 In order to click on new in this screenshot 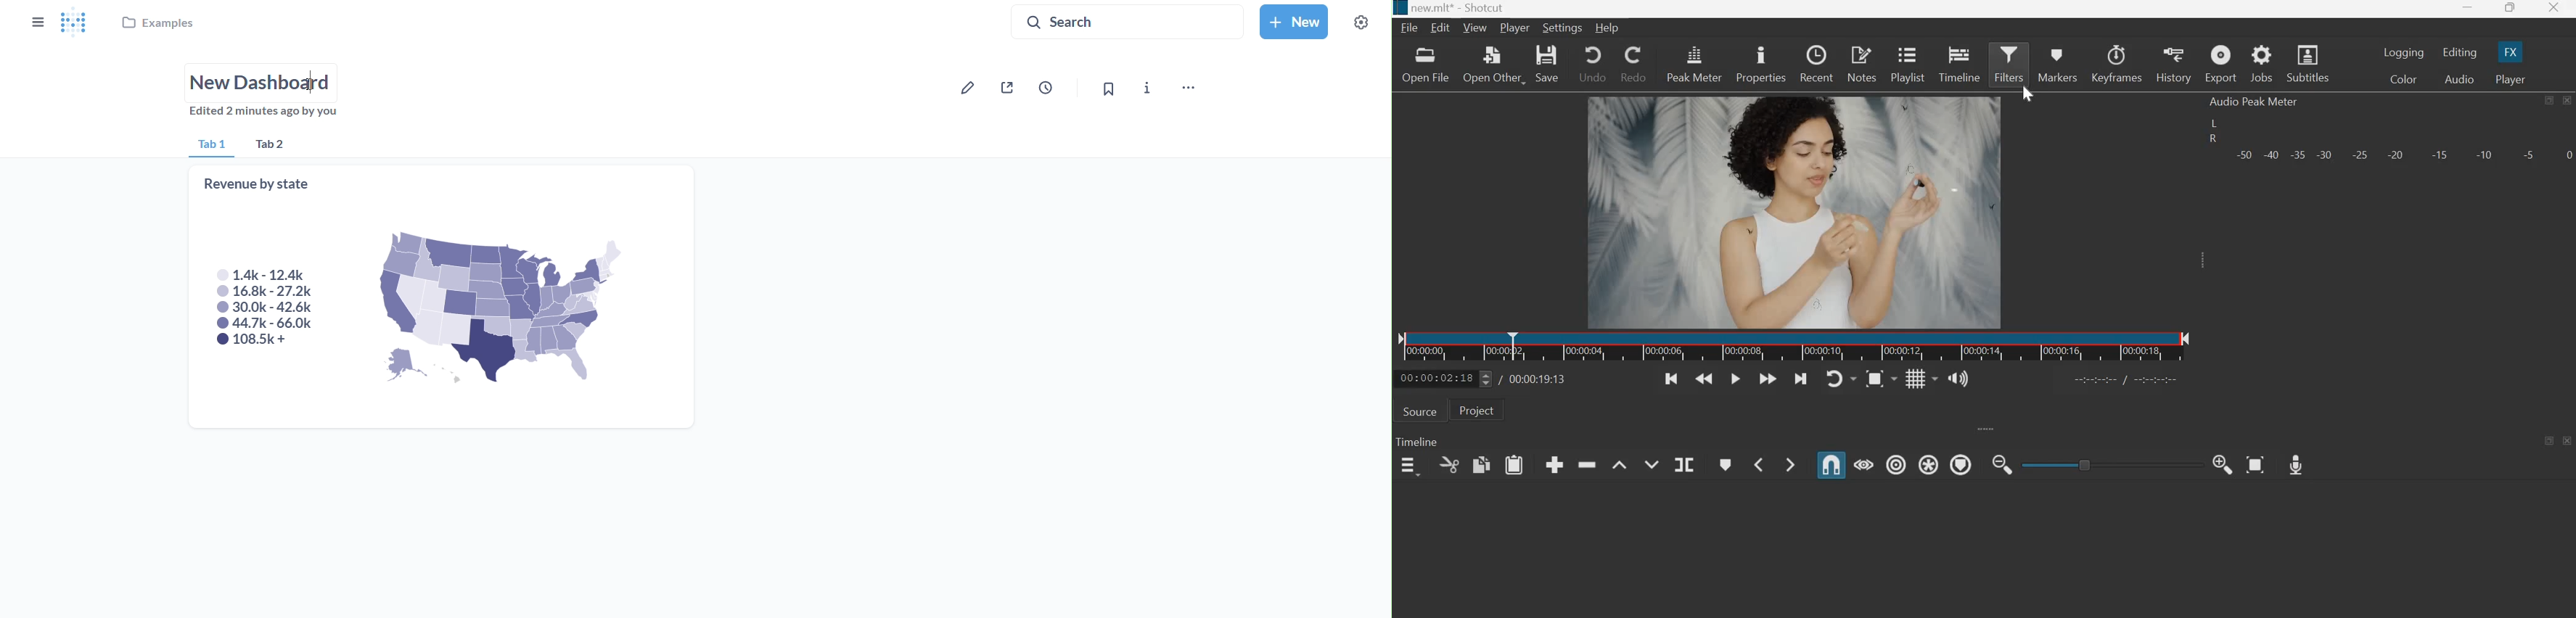, I will do `click(1292, 20)`.